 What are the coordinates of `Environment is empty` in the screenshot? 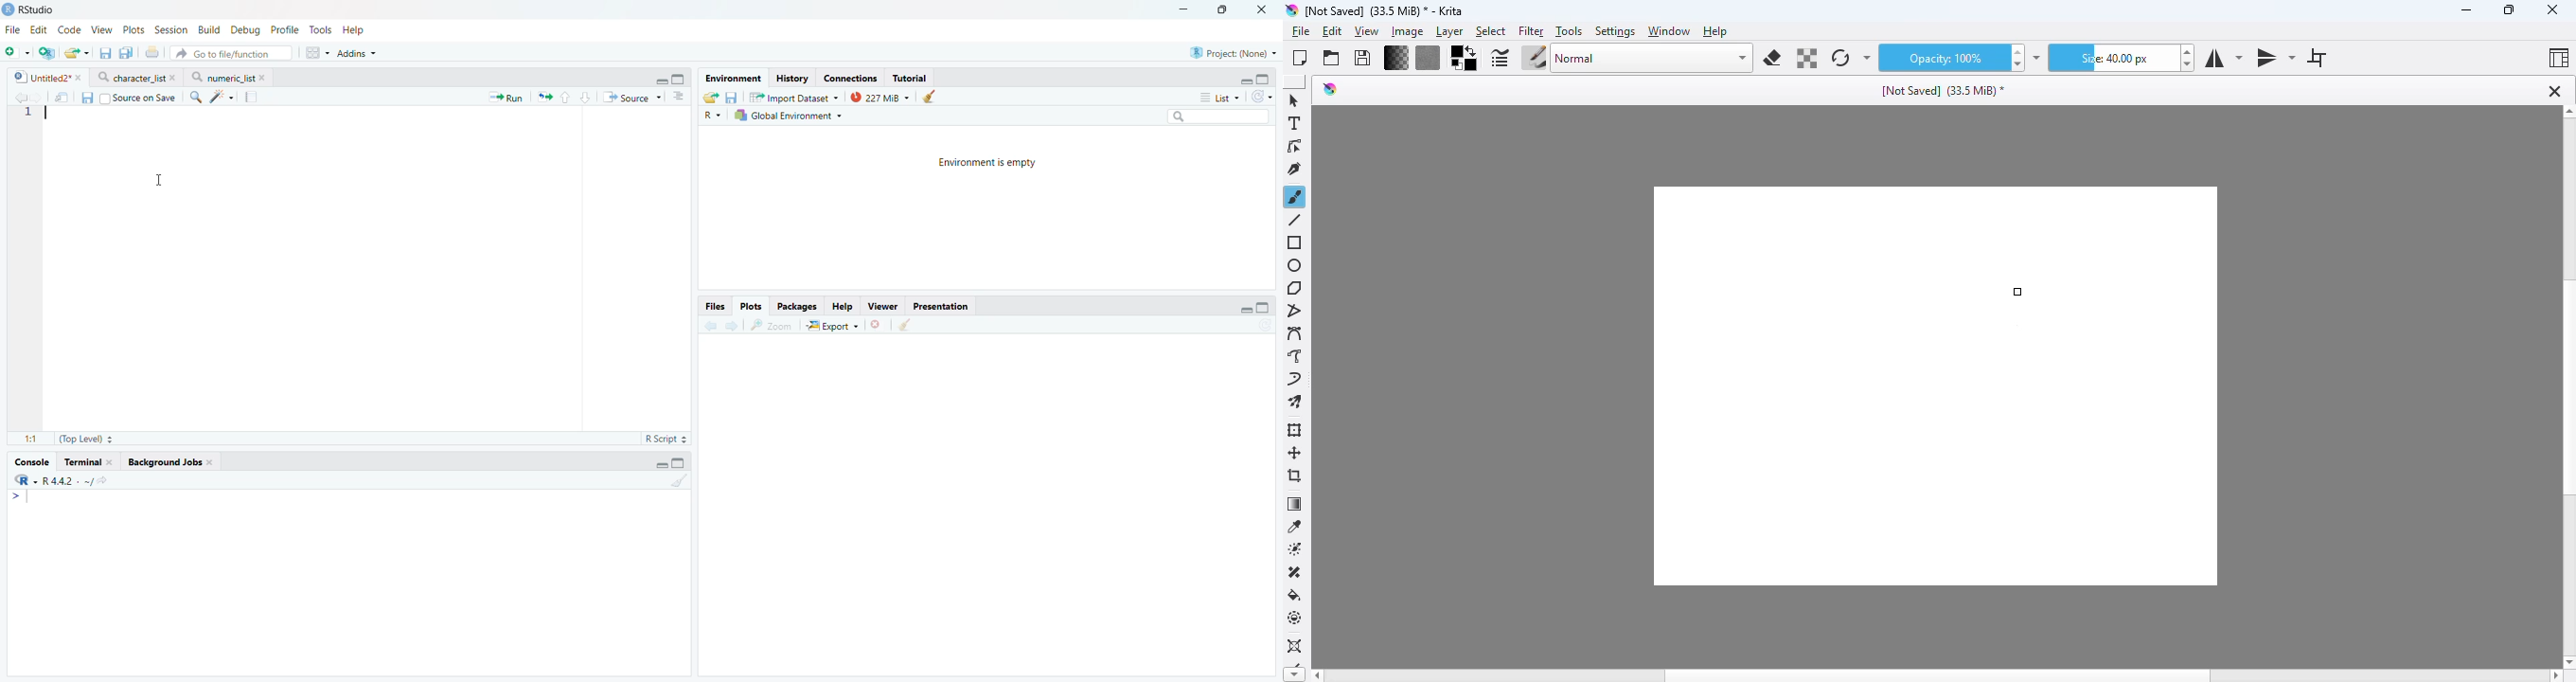 It's located at (987, 164).